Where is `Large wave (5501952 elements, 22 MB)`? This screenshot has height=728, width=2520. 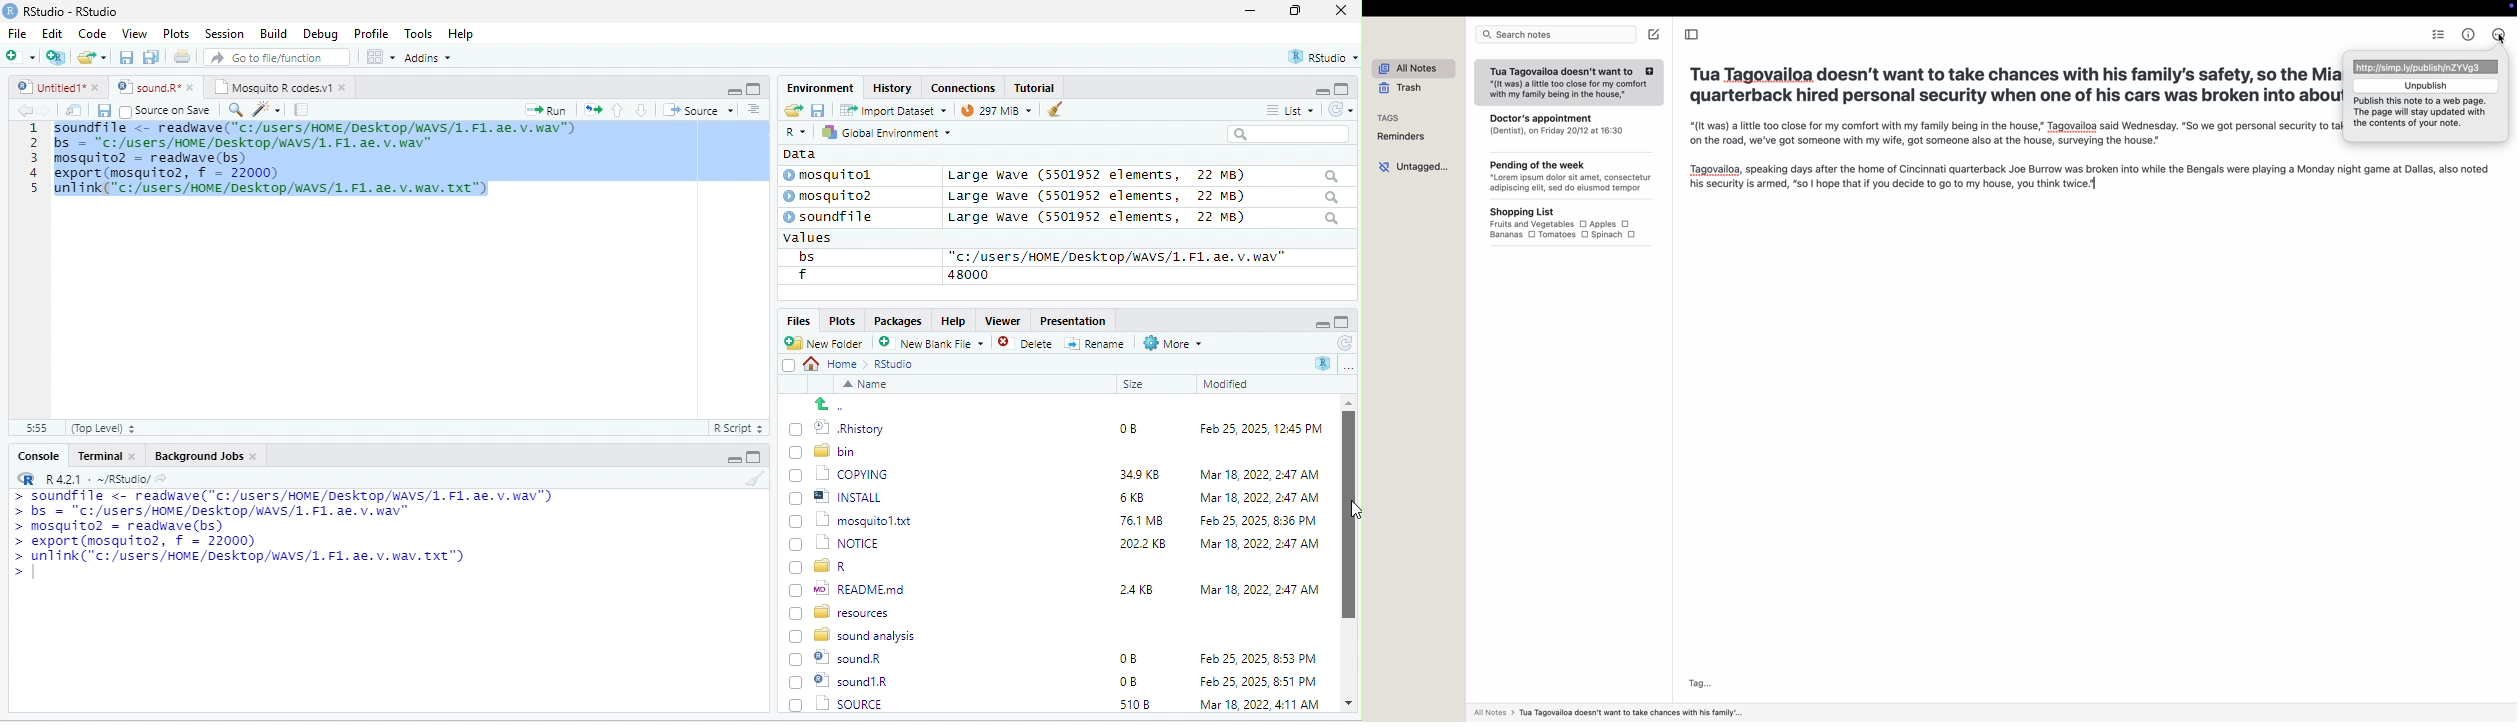
Large wave (5501952 elements, 22 MB) is located at coordinates (1144, 219).